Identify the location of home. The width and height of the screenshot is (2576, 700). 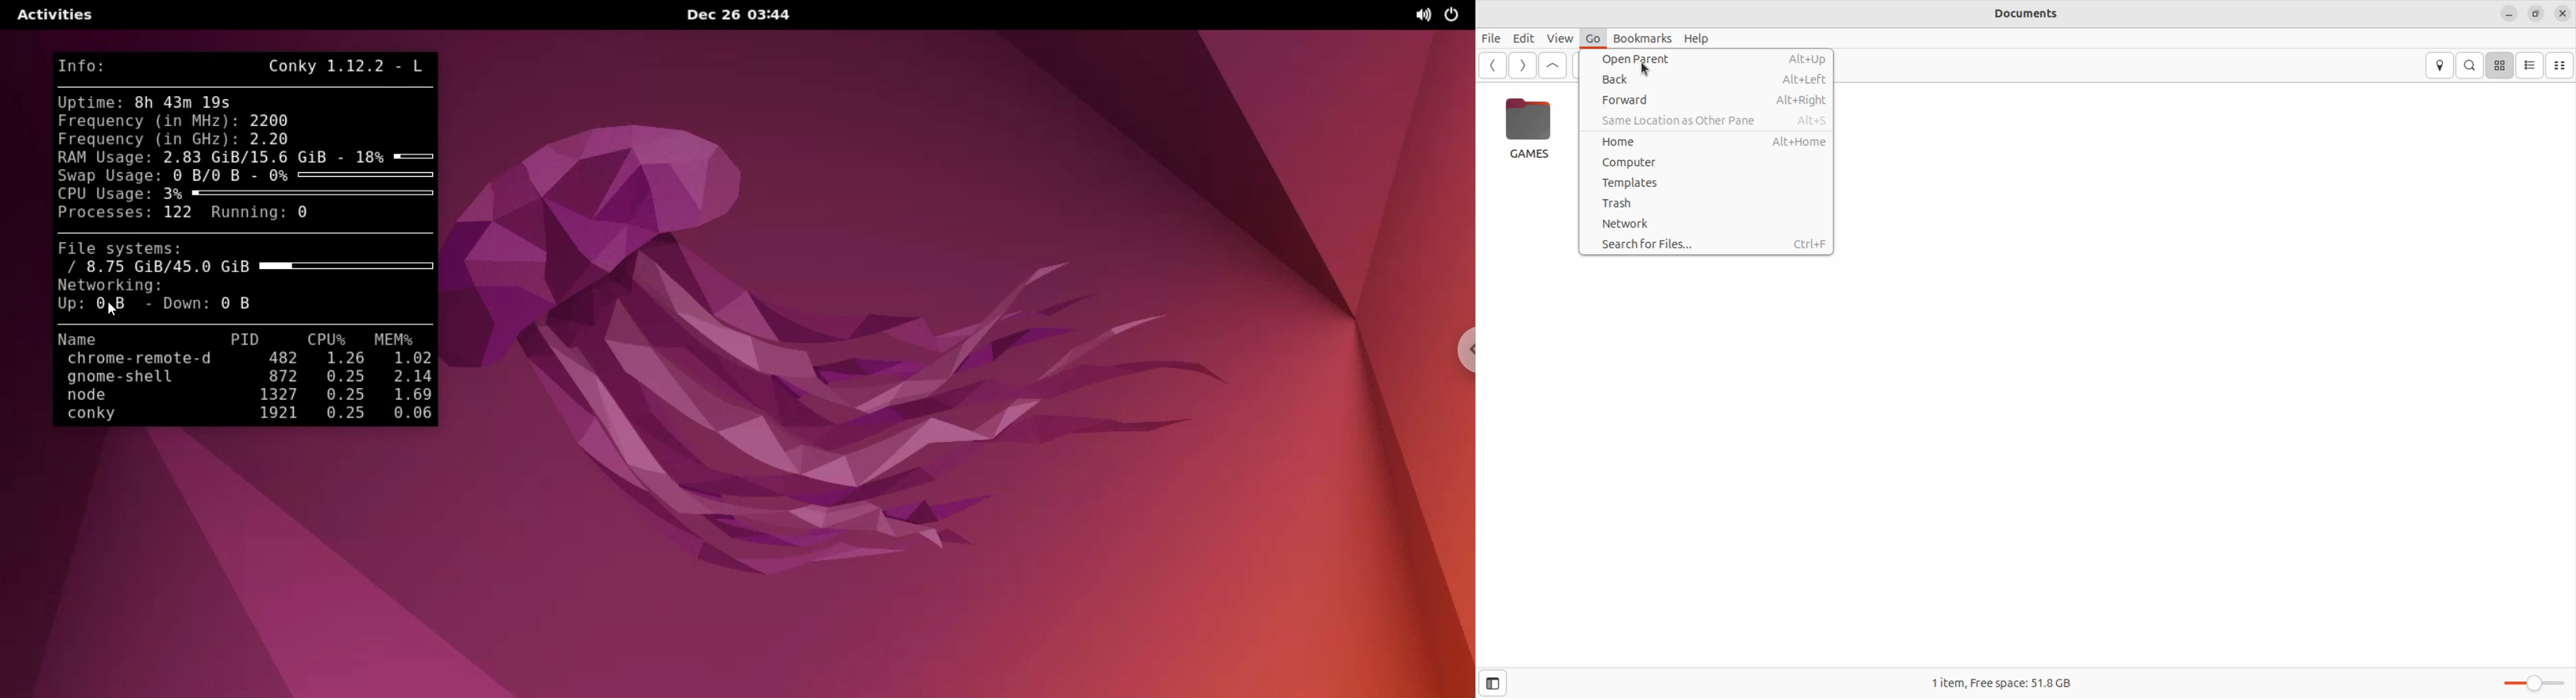
(1709, 142).